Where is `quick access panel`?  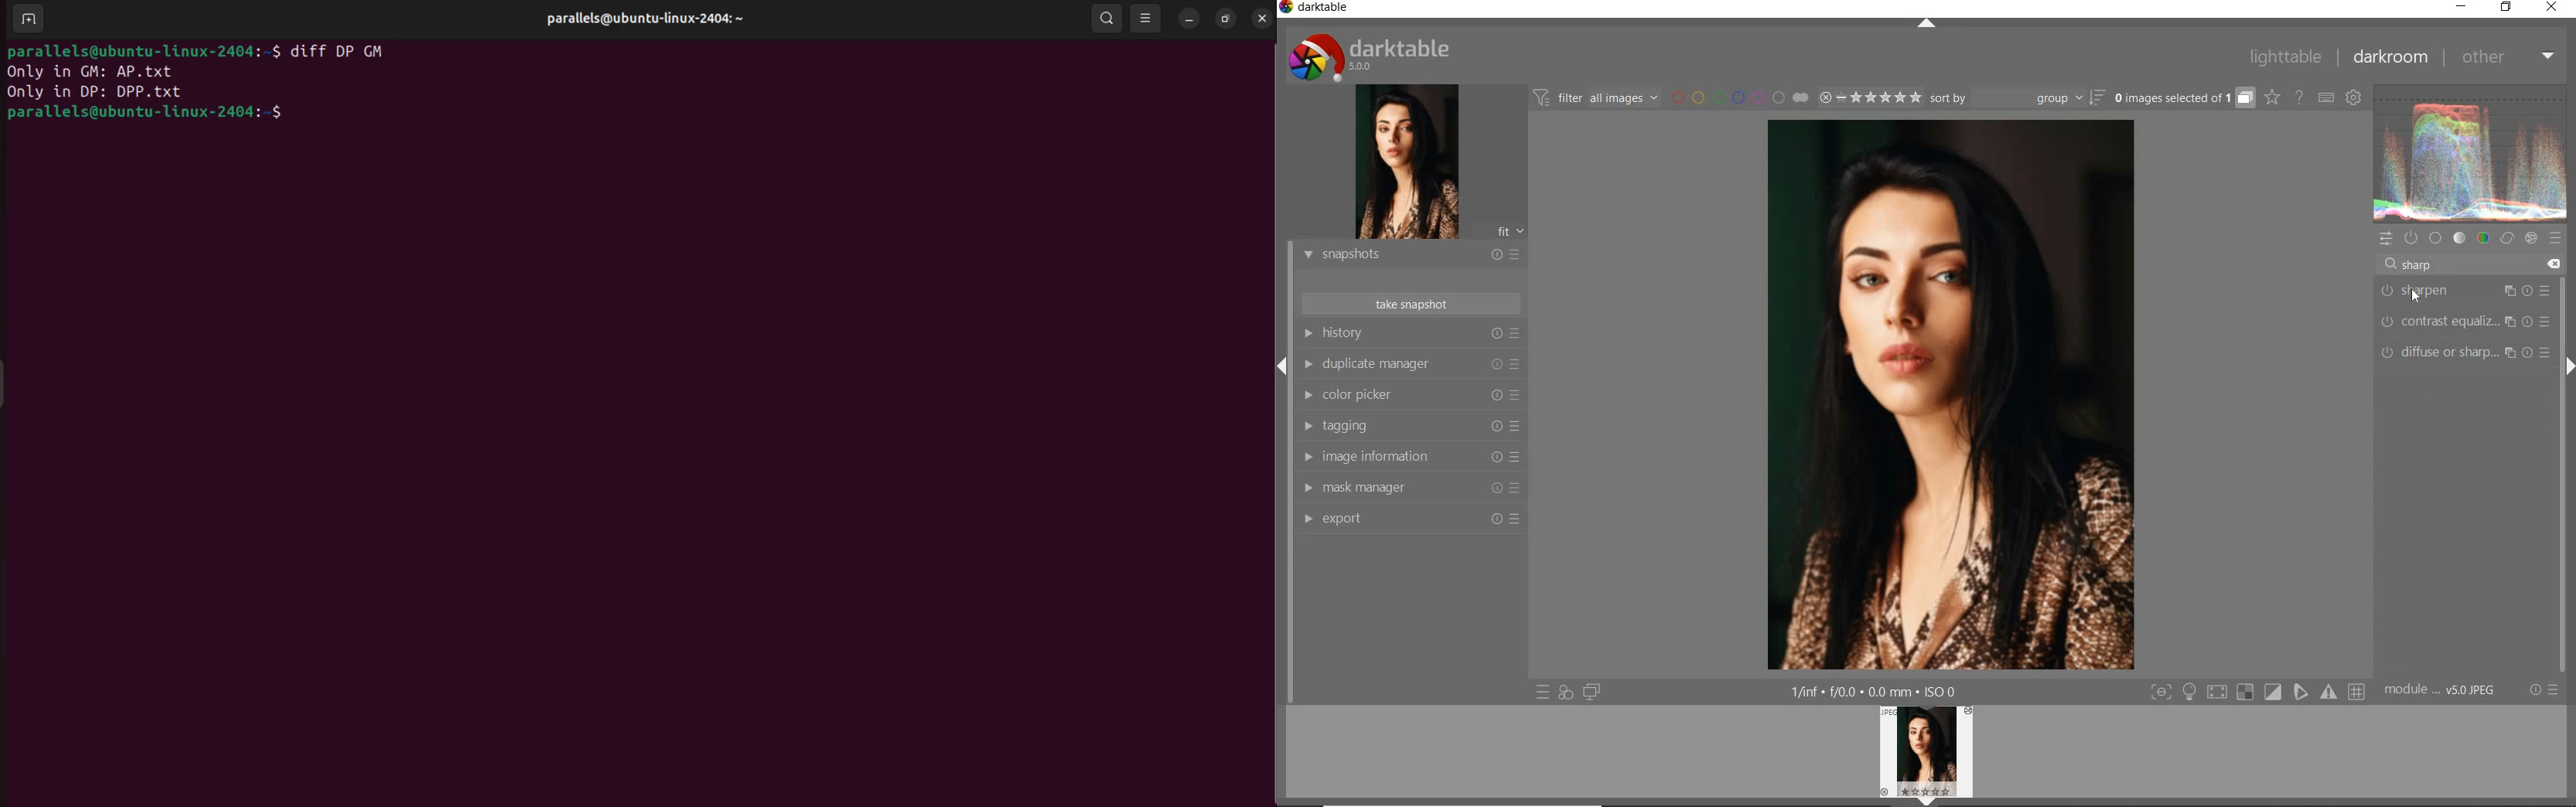
quick access panel is located at coordinates (2388, 240).